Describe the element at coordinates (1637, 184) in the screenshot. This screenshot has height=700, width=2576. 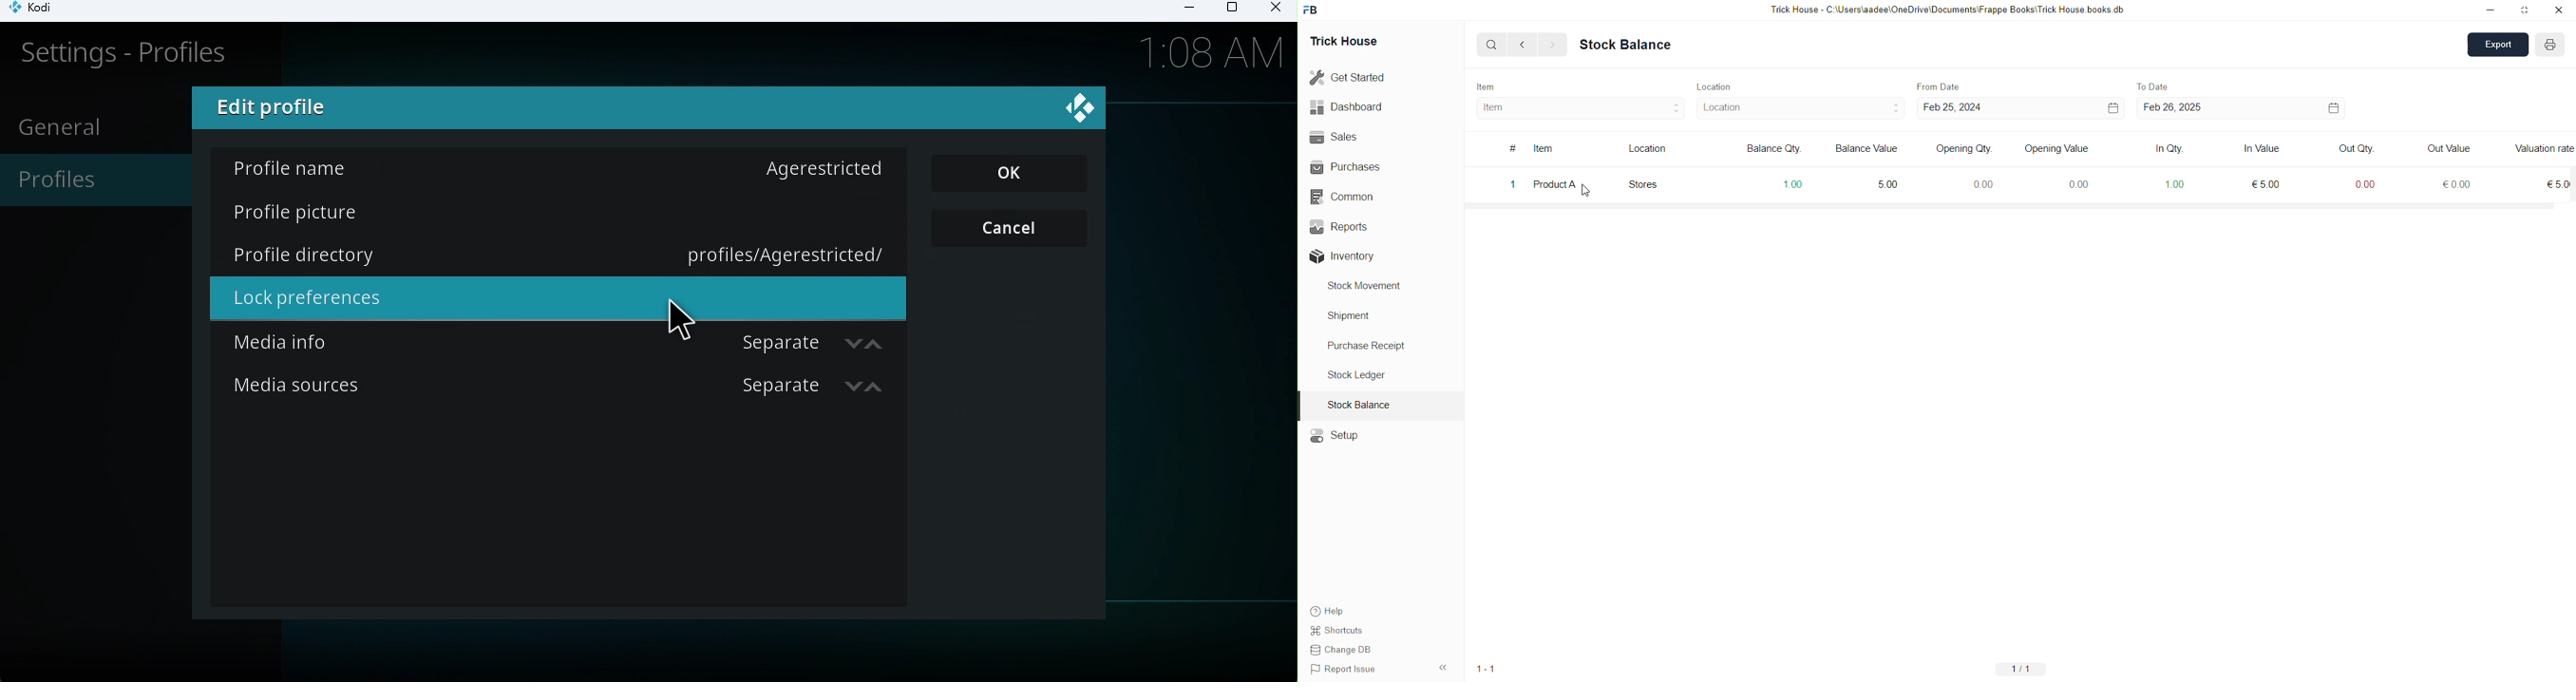
I see `Stores` at that location.